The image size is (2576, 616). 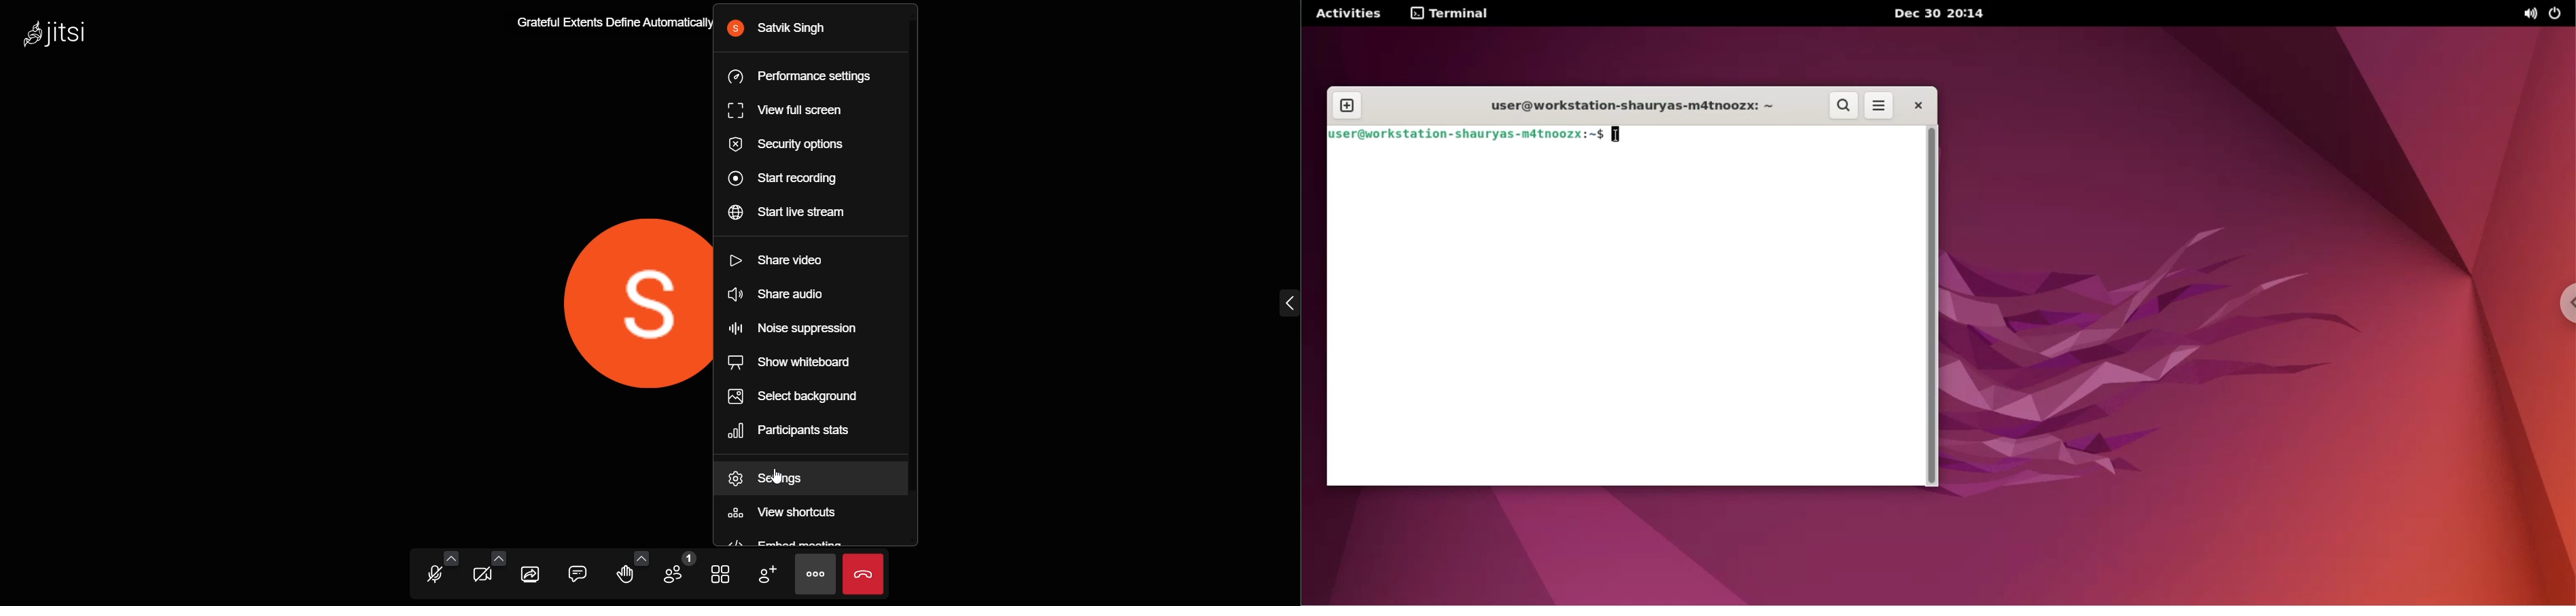 What do you see at coordinates (783, 294) in the screenshot?
I see `share audio` at bounding box center [783, 294].